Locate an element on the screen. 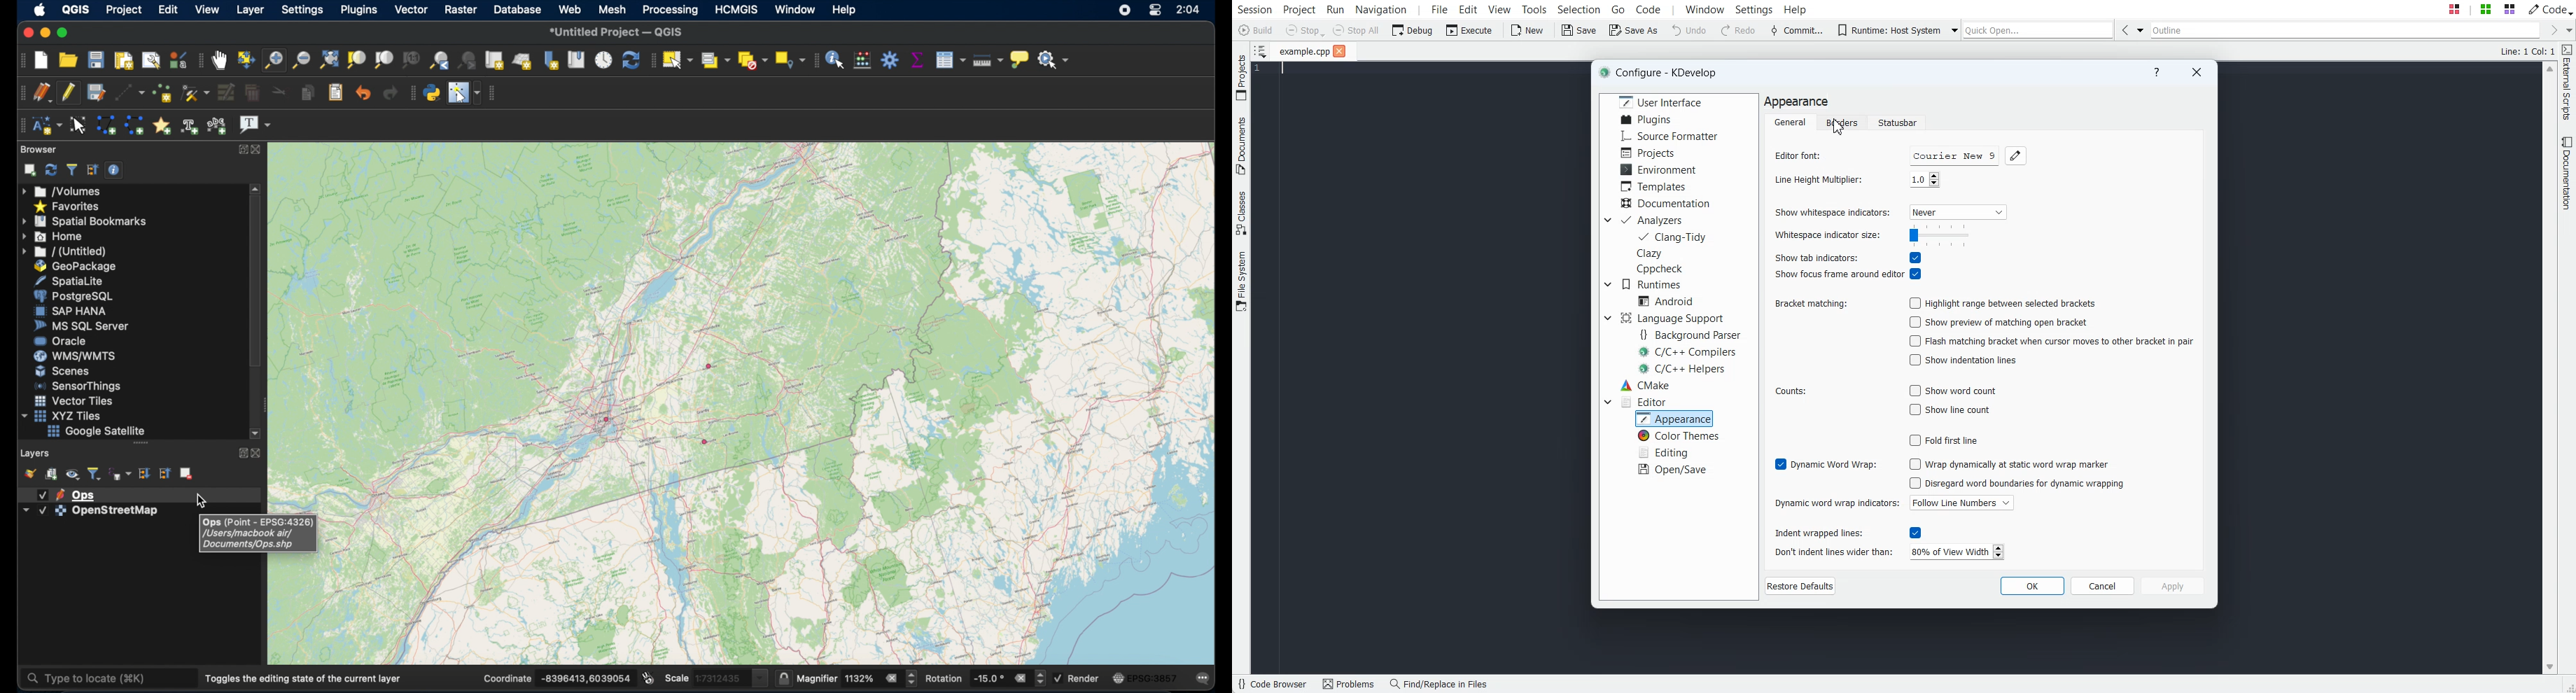  Help is located at coordinates (1795, 9).